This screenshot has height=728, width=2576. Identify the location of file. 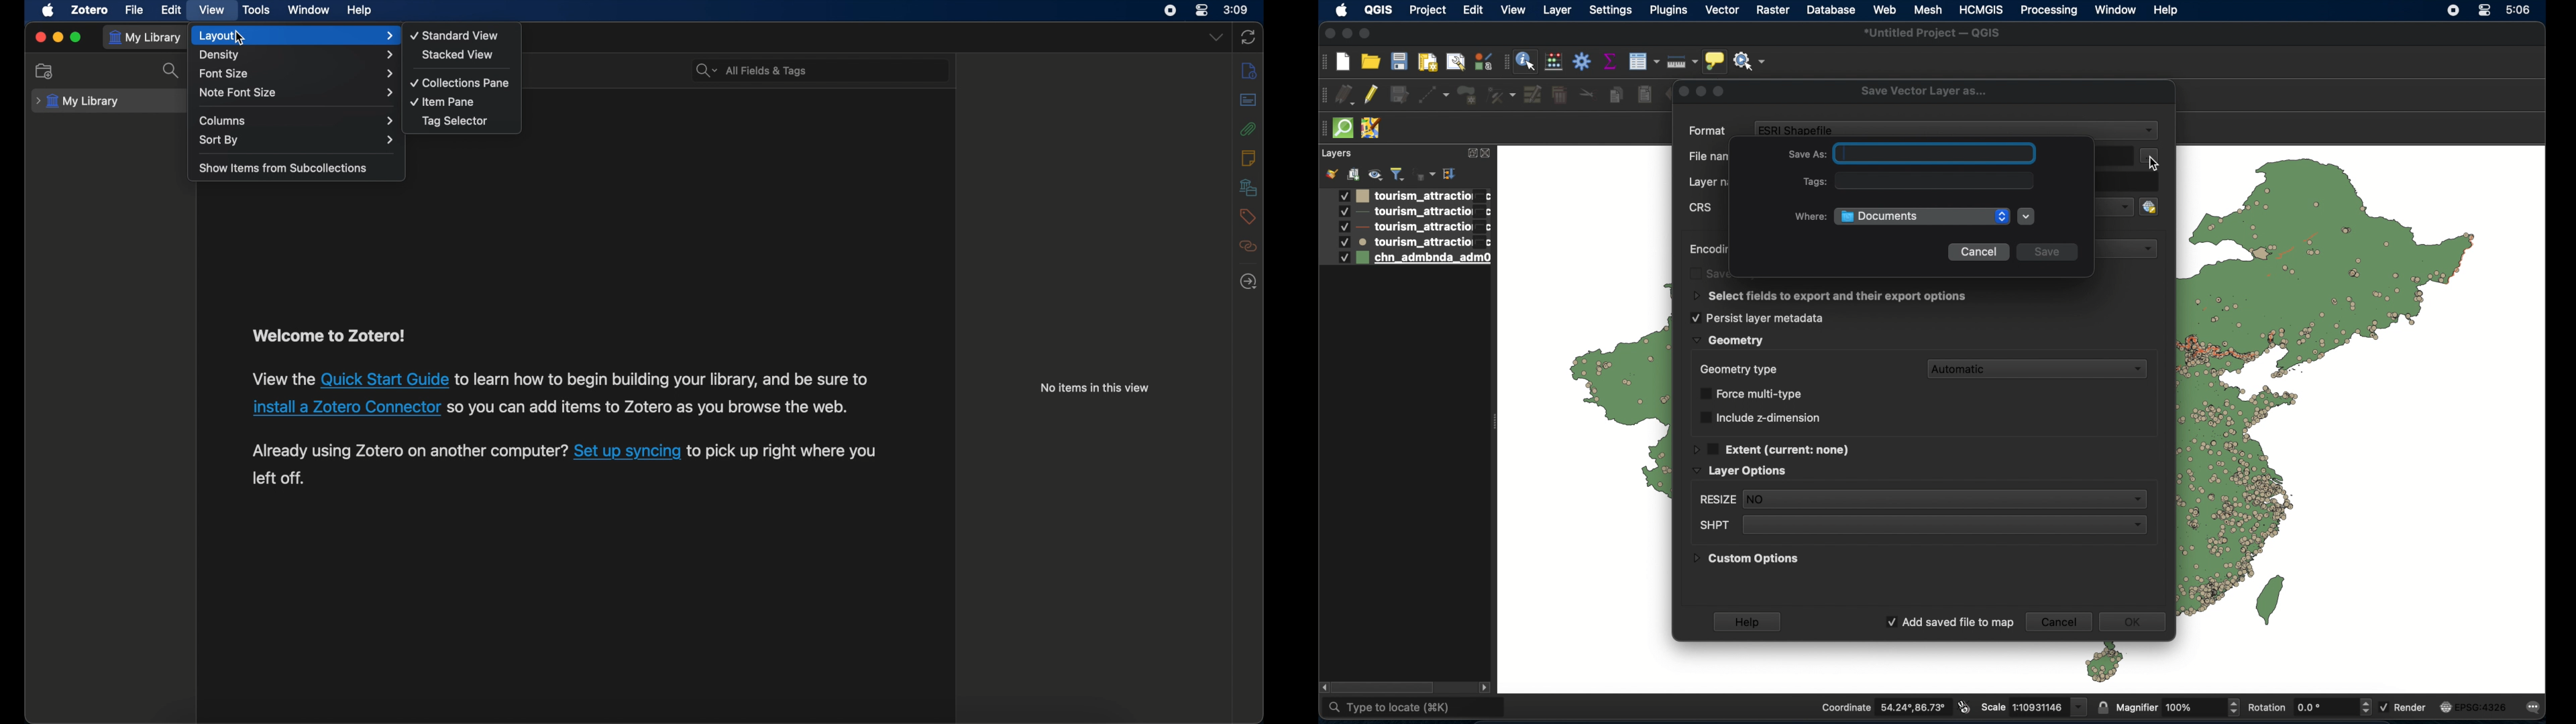
(133, 10).